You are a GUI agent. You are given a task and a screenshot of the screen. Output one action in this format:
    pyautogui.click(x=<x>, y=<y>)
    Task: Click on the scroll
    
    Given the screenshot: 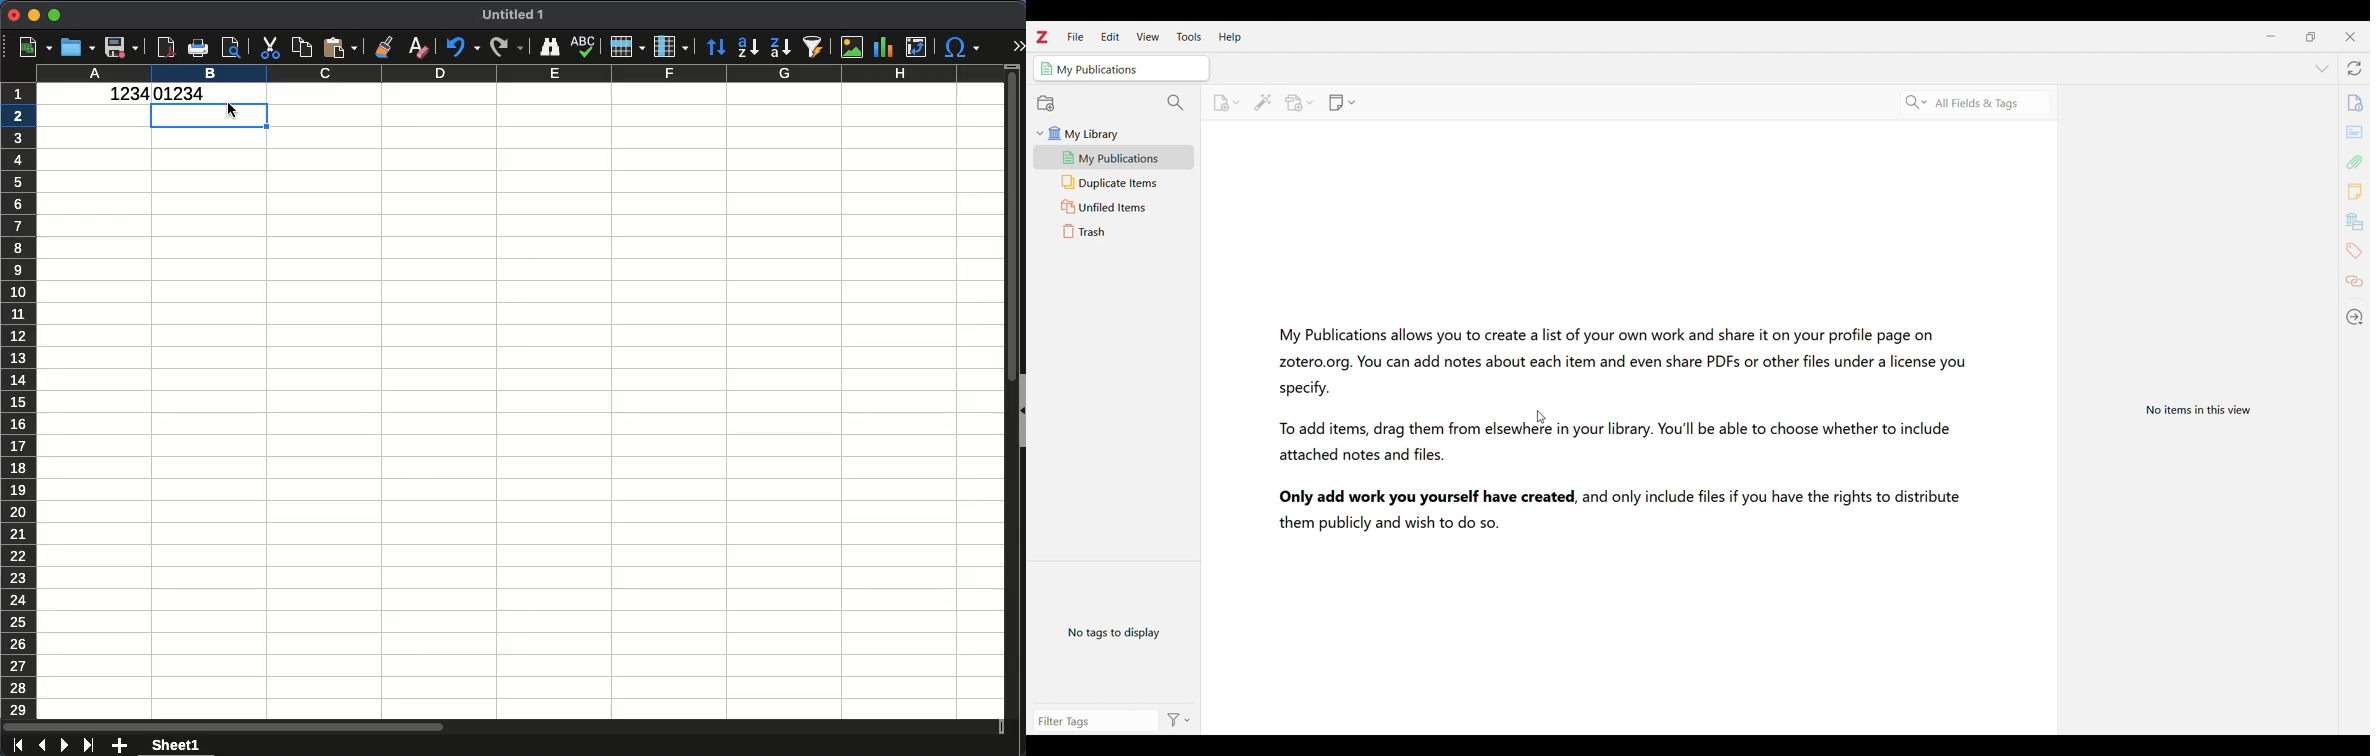 What is the action you would take?
    pyautogui.click(x=504, y=726)
    